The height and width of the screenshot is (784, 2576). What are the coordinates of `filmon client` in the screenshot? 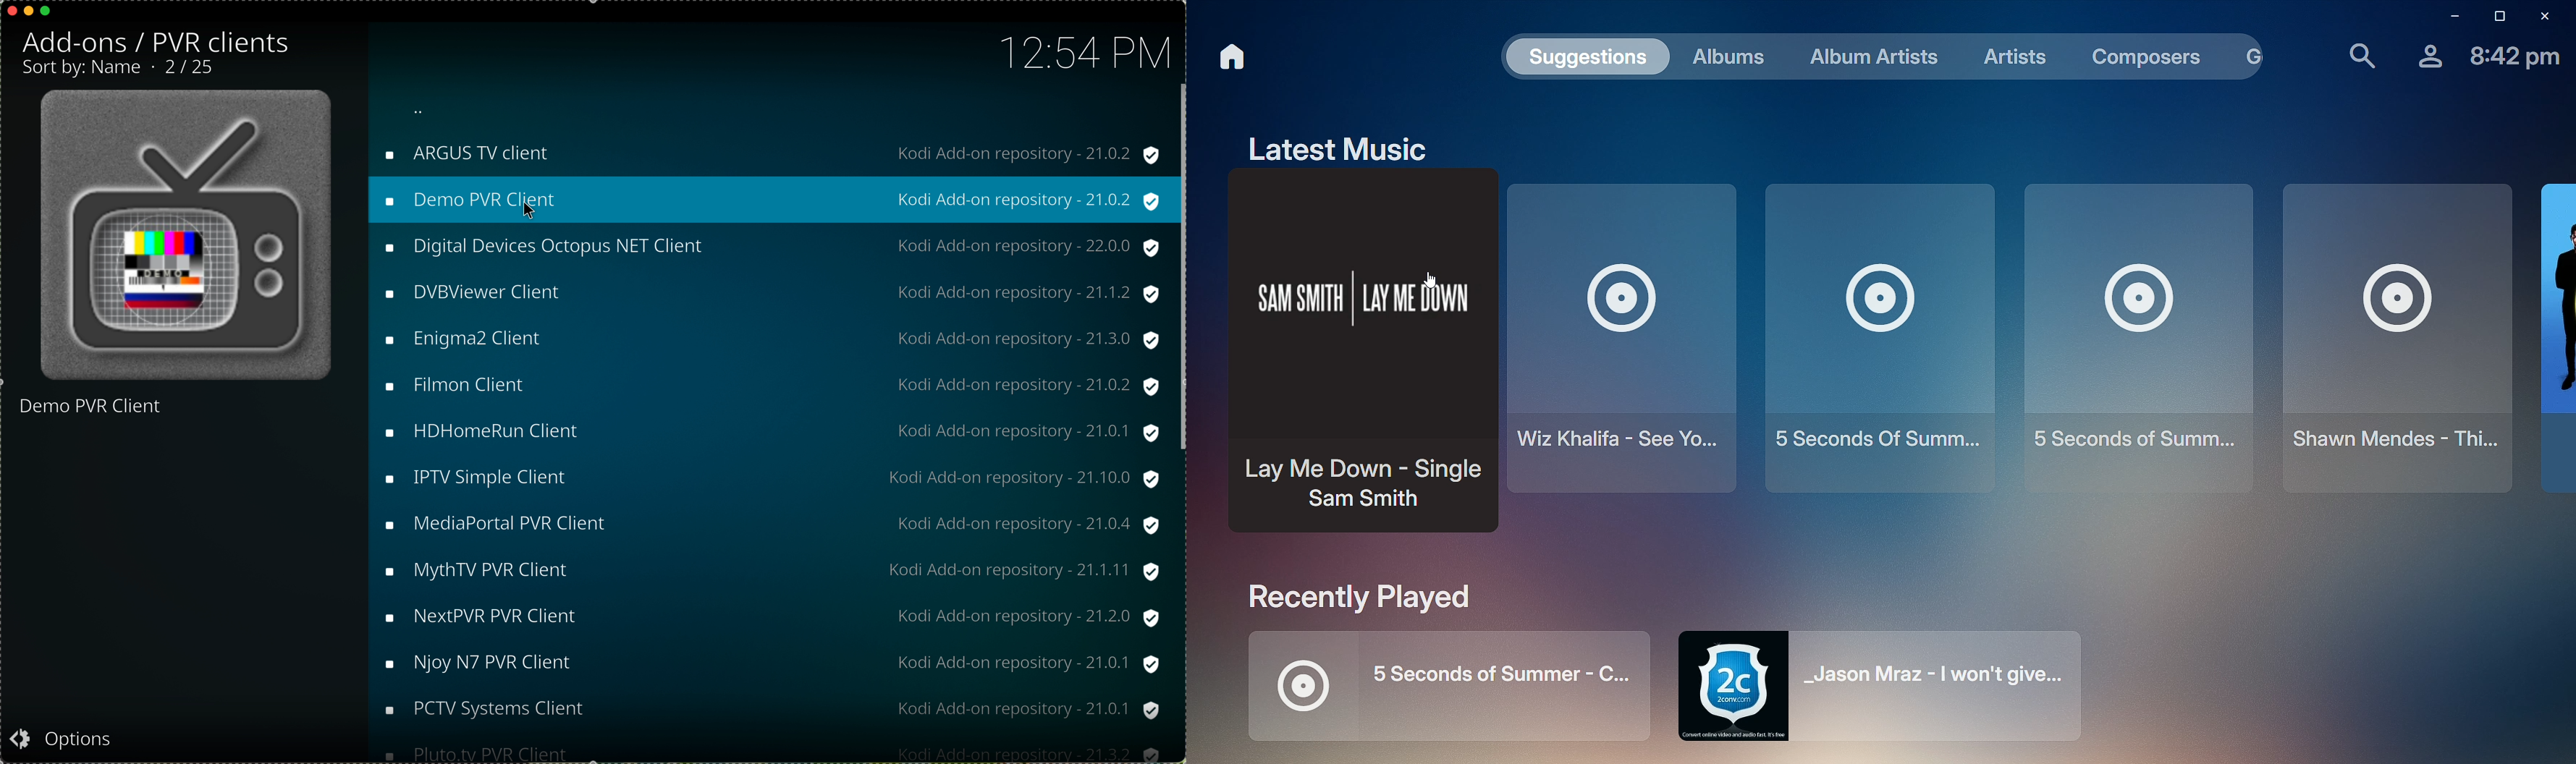 It's located at (472, 388).